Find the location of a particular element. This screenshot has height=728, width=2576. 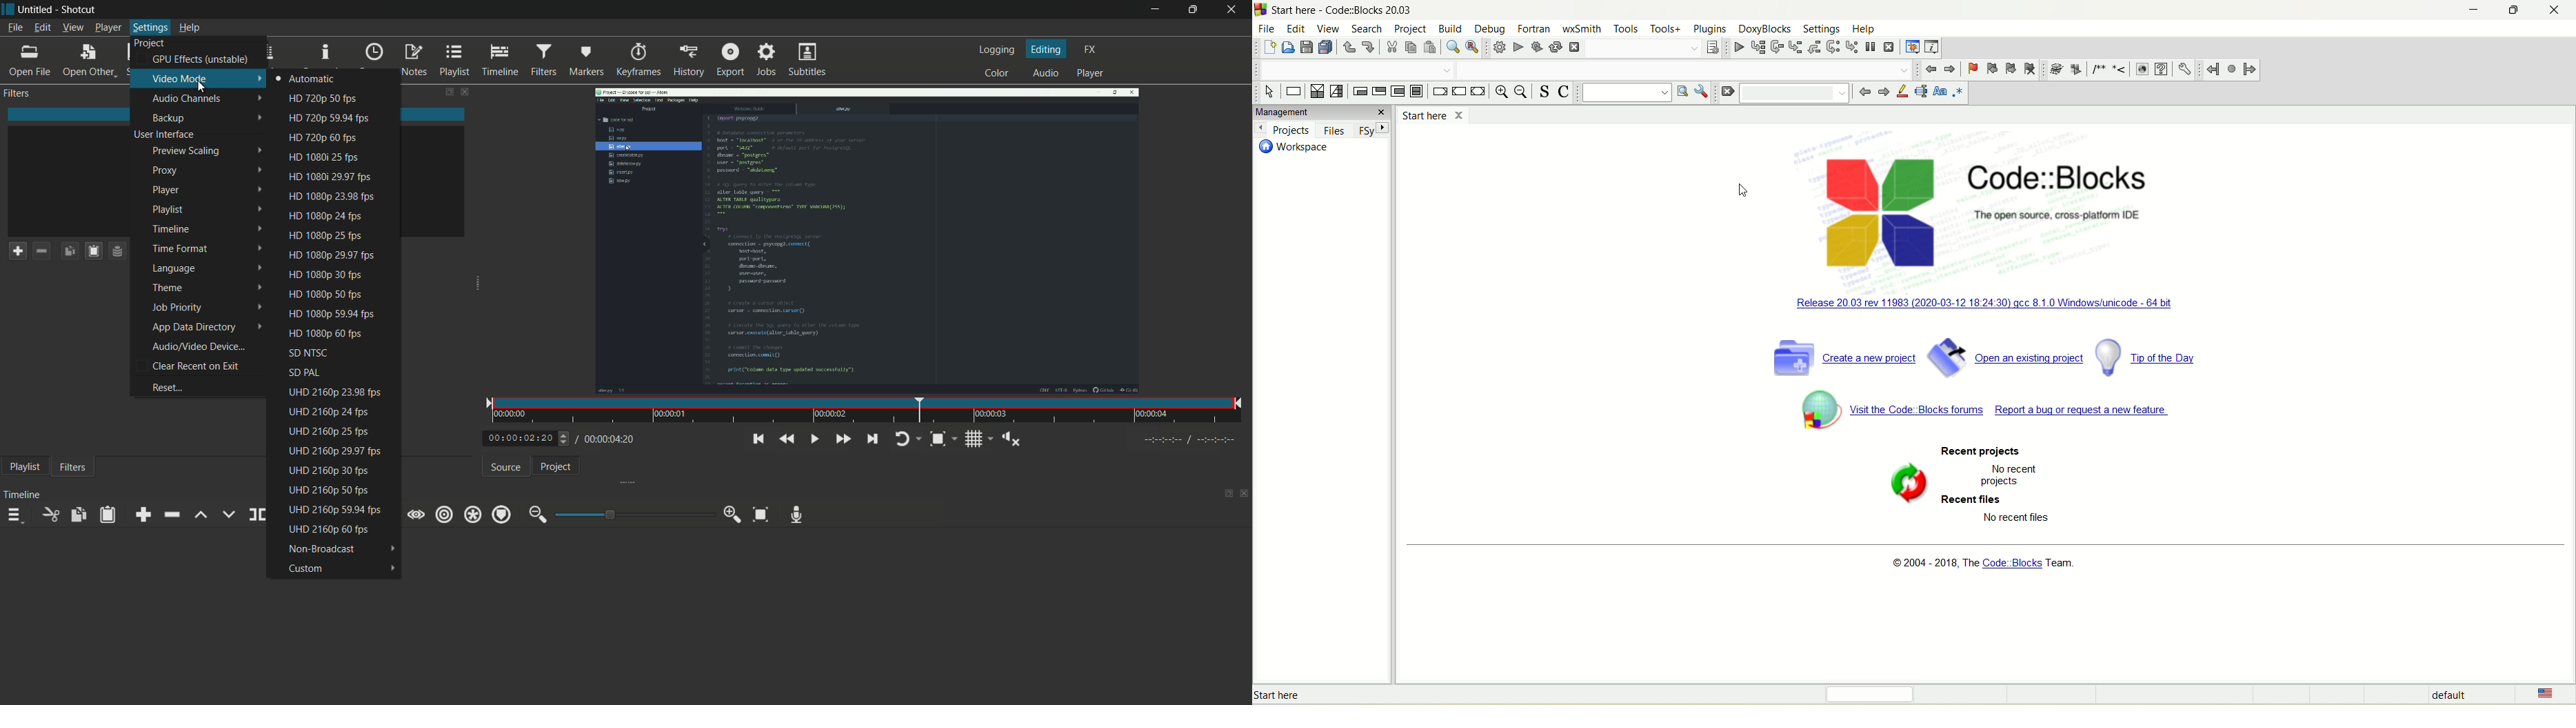

jobs is located at coordinates (769, 60).